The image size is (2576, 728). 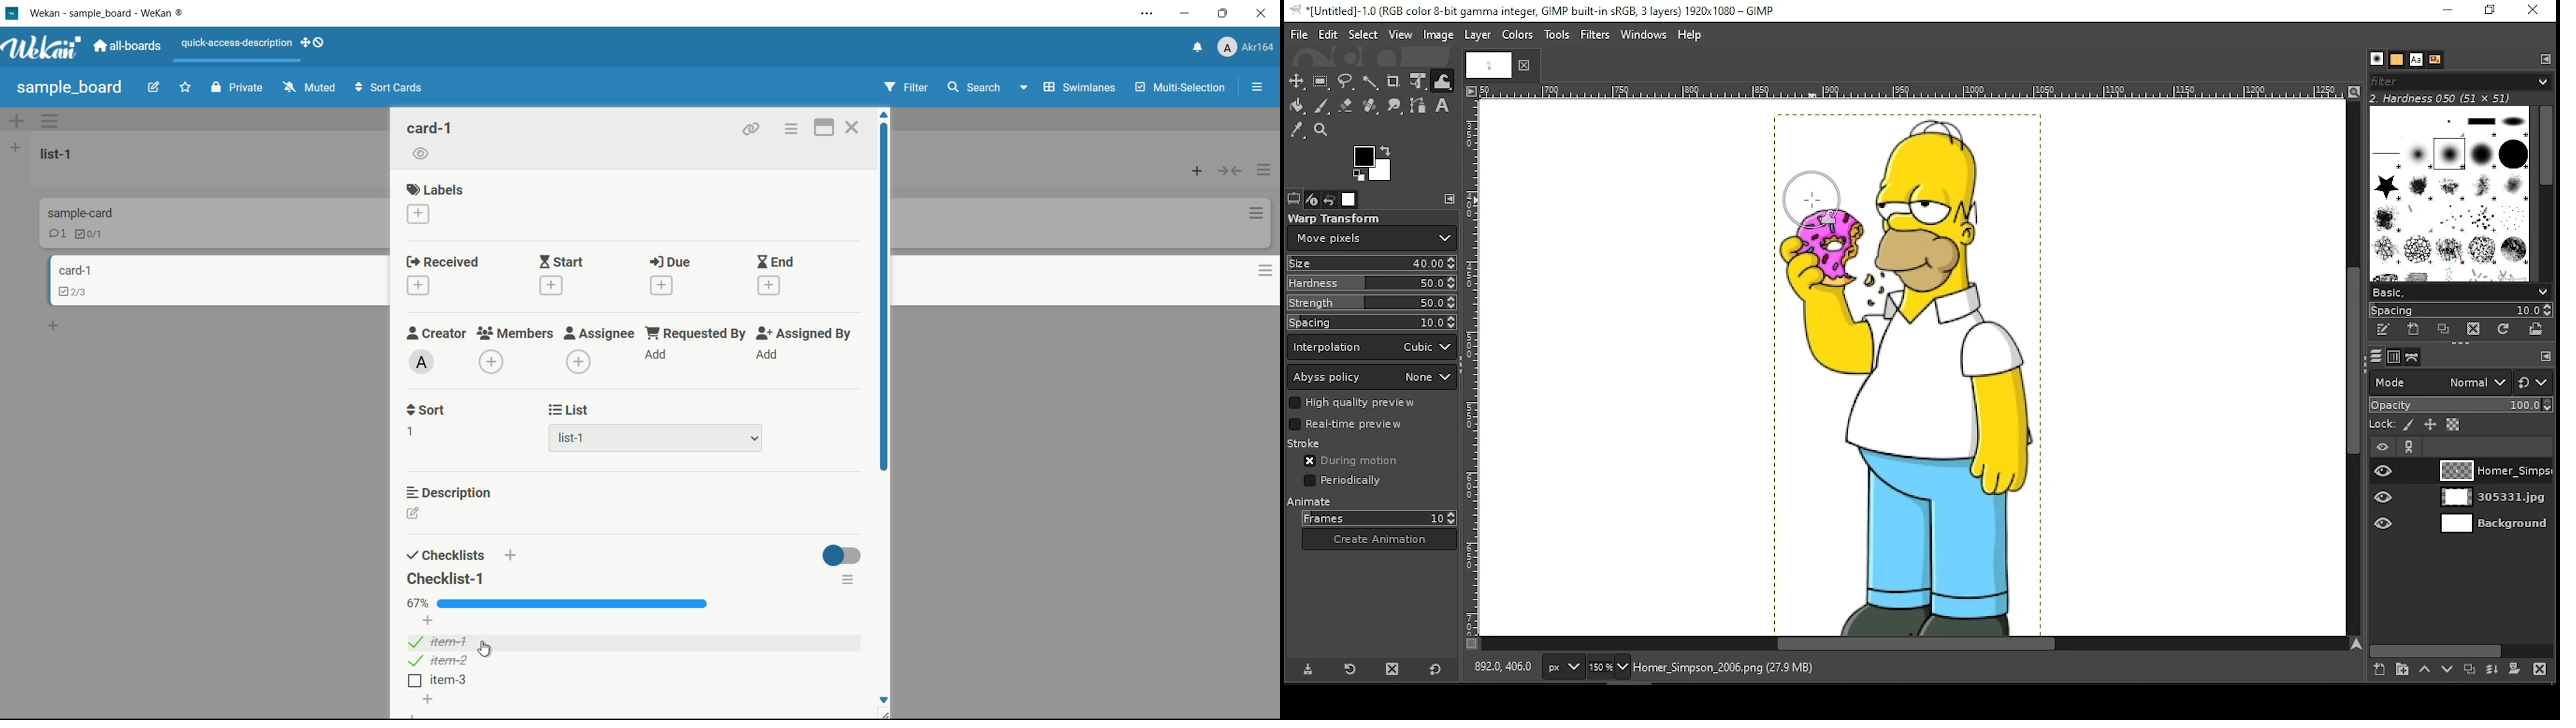 What do you see at coordinates (491, 361) in the screenshot?
I see `add member` at bounding box center [491, 361].